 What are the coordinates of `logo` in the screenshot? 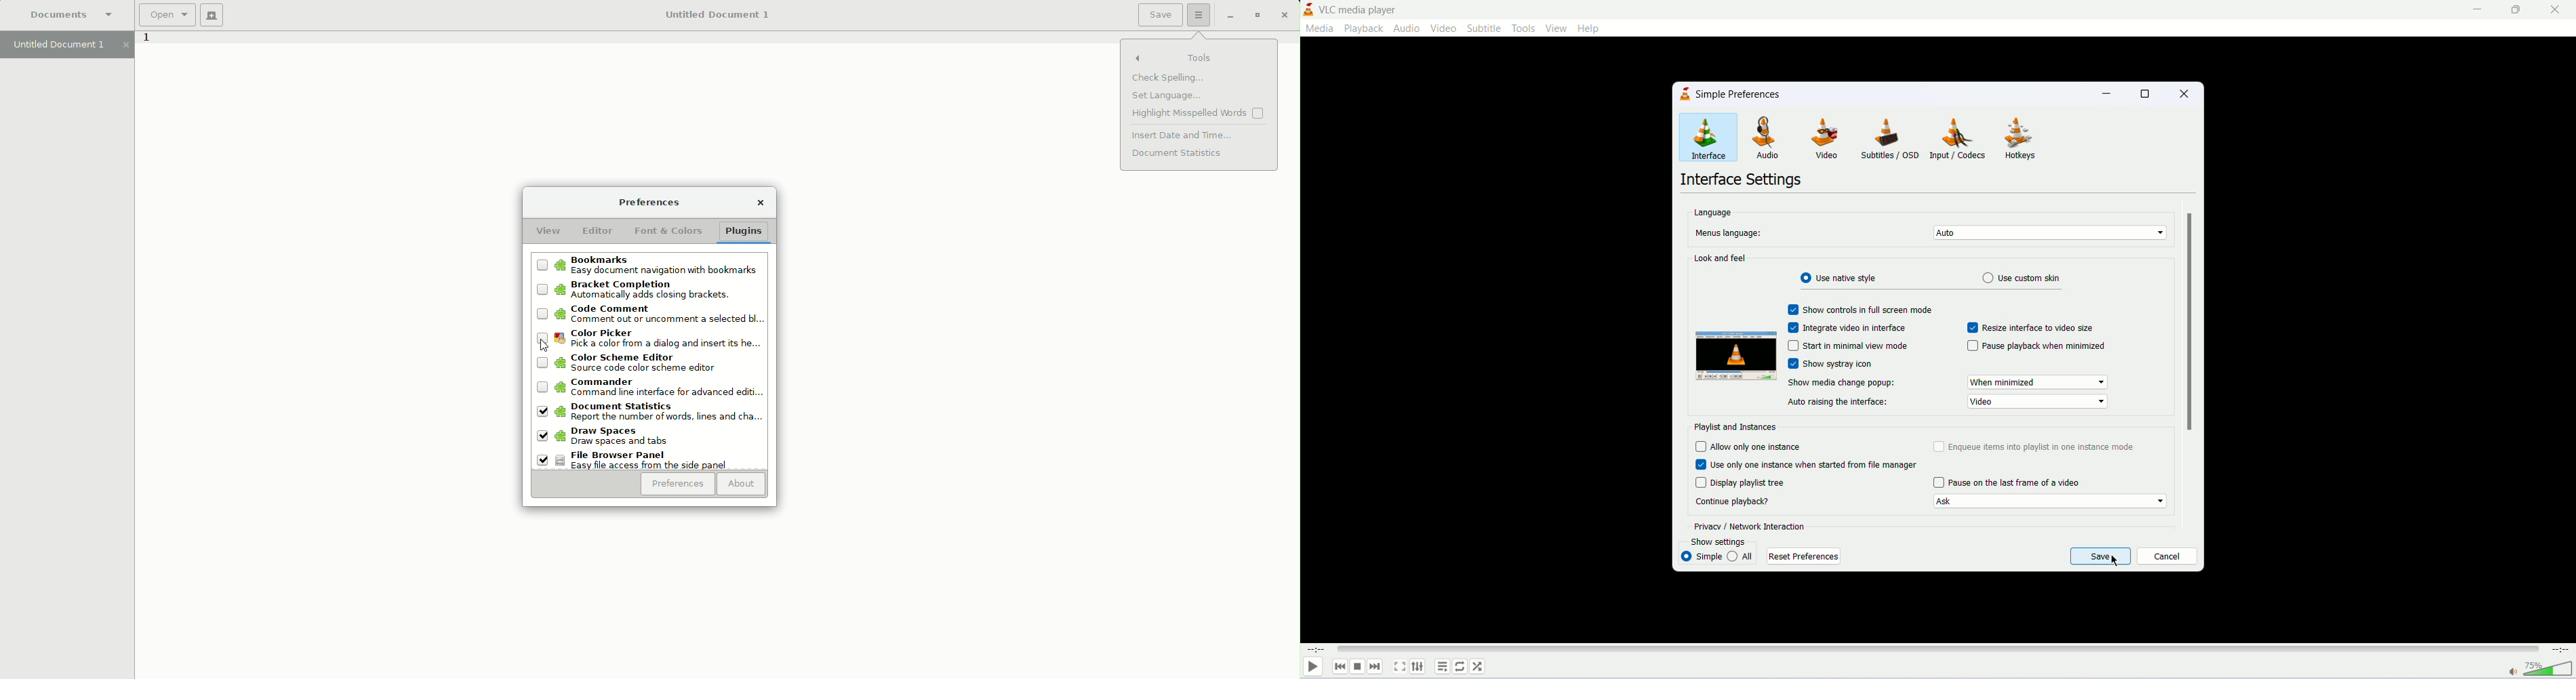 It's located at (1685, 94).